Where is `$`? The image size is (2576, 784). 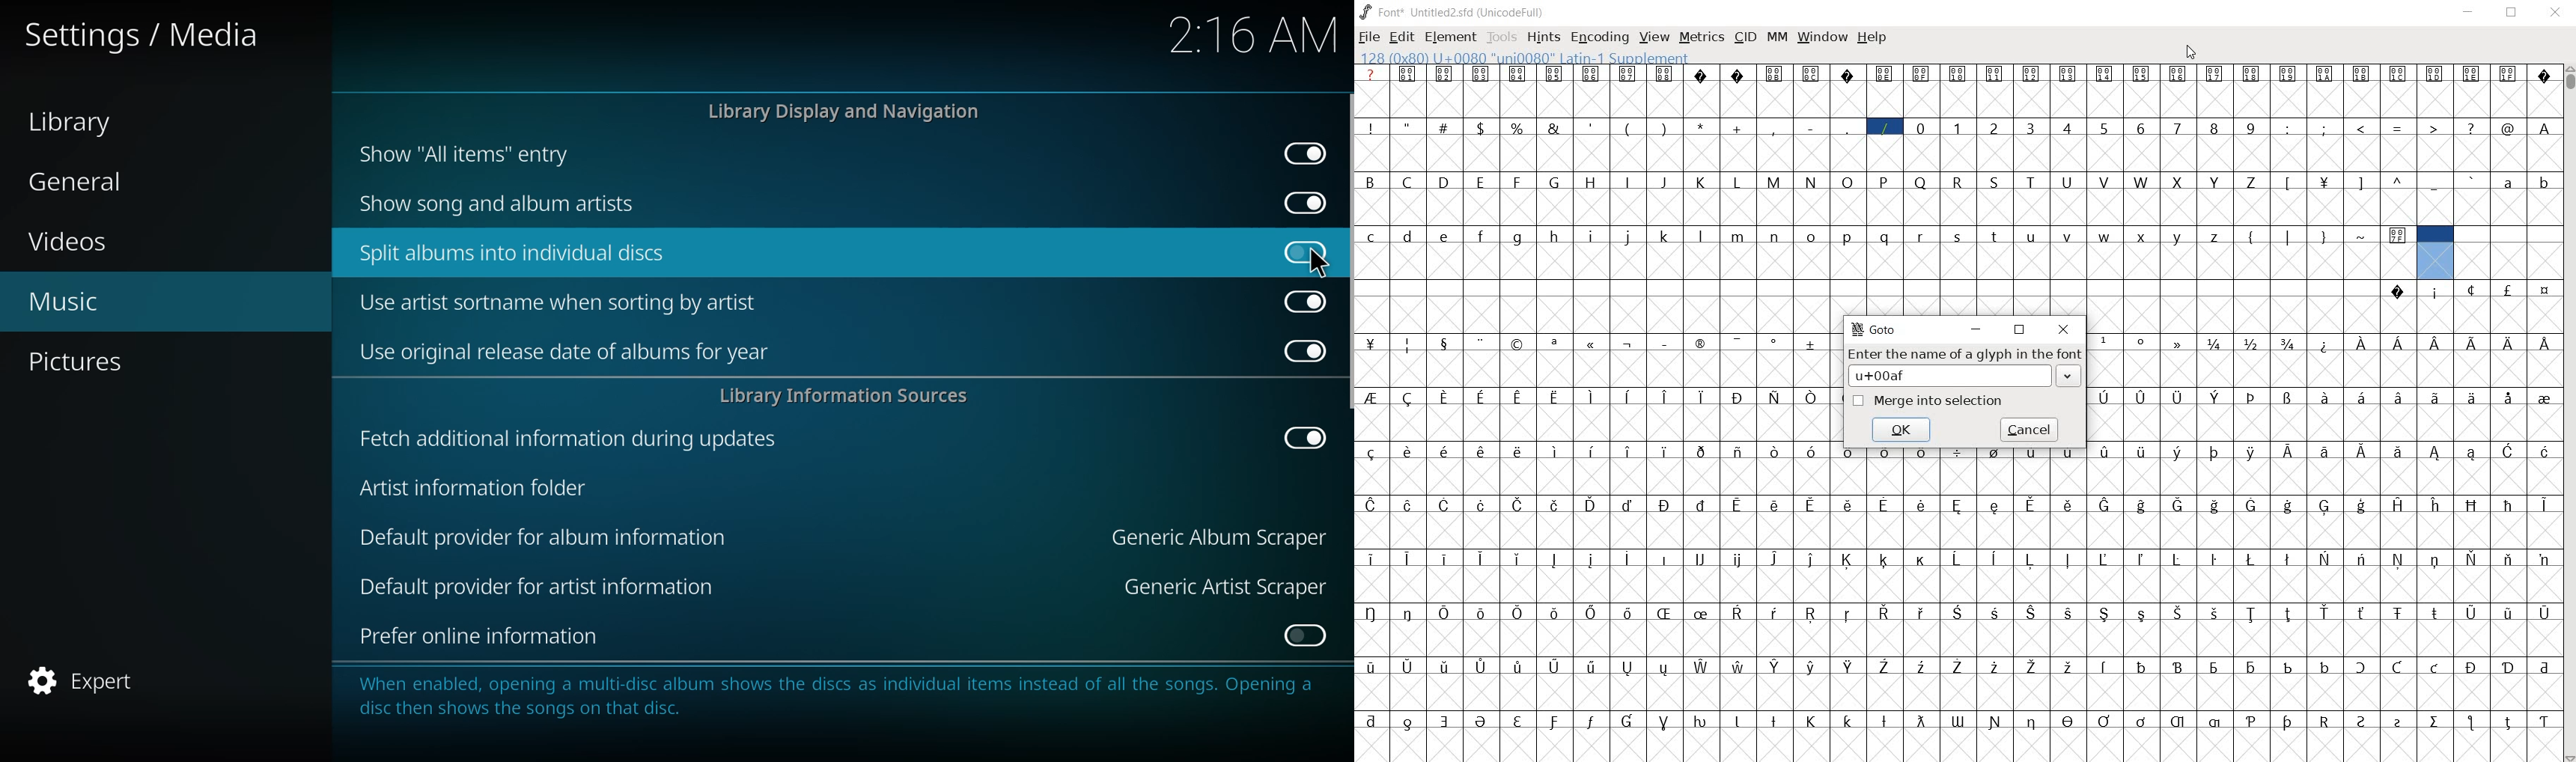
$ is located at coordinates (1482, 128).